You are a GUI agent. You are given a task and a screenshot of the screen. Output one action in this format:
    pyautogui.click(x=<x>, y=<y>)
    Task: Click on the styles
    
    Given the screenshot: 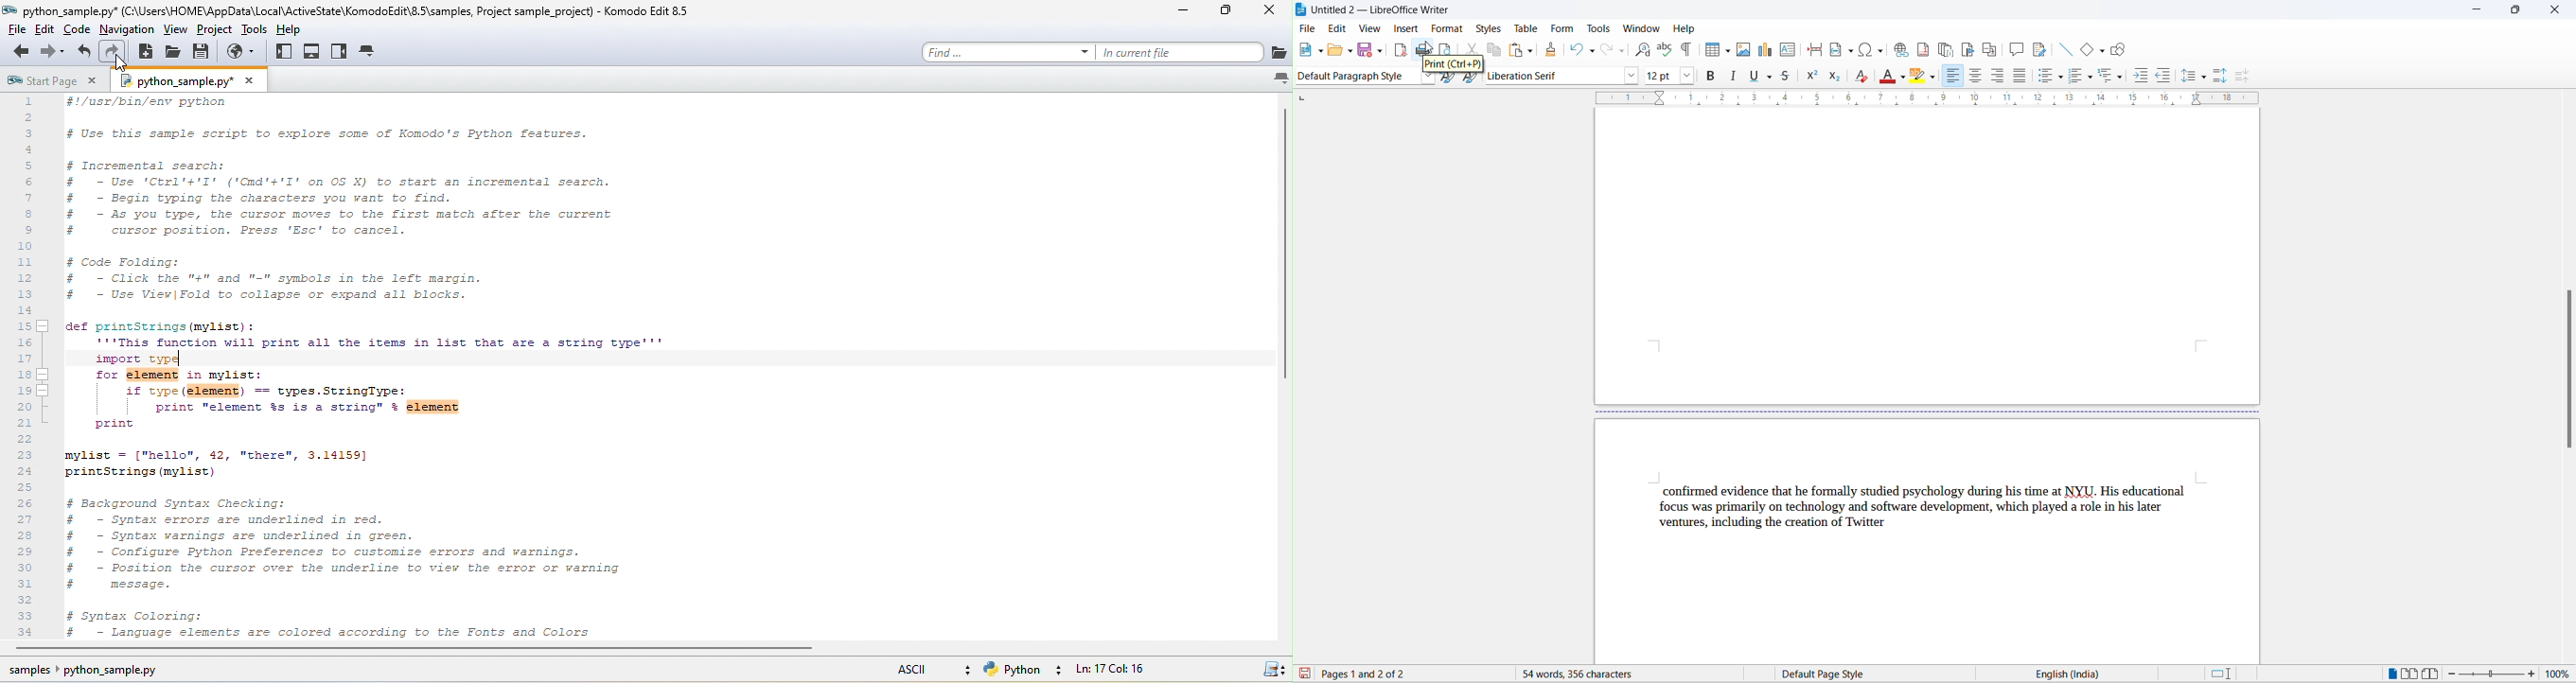 What is the action you would take?
    pyautogui.click(x=1489, y=27)
    